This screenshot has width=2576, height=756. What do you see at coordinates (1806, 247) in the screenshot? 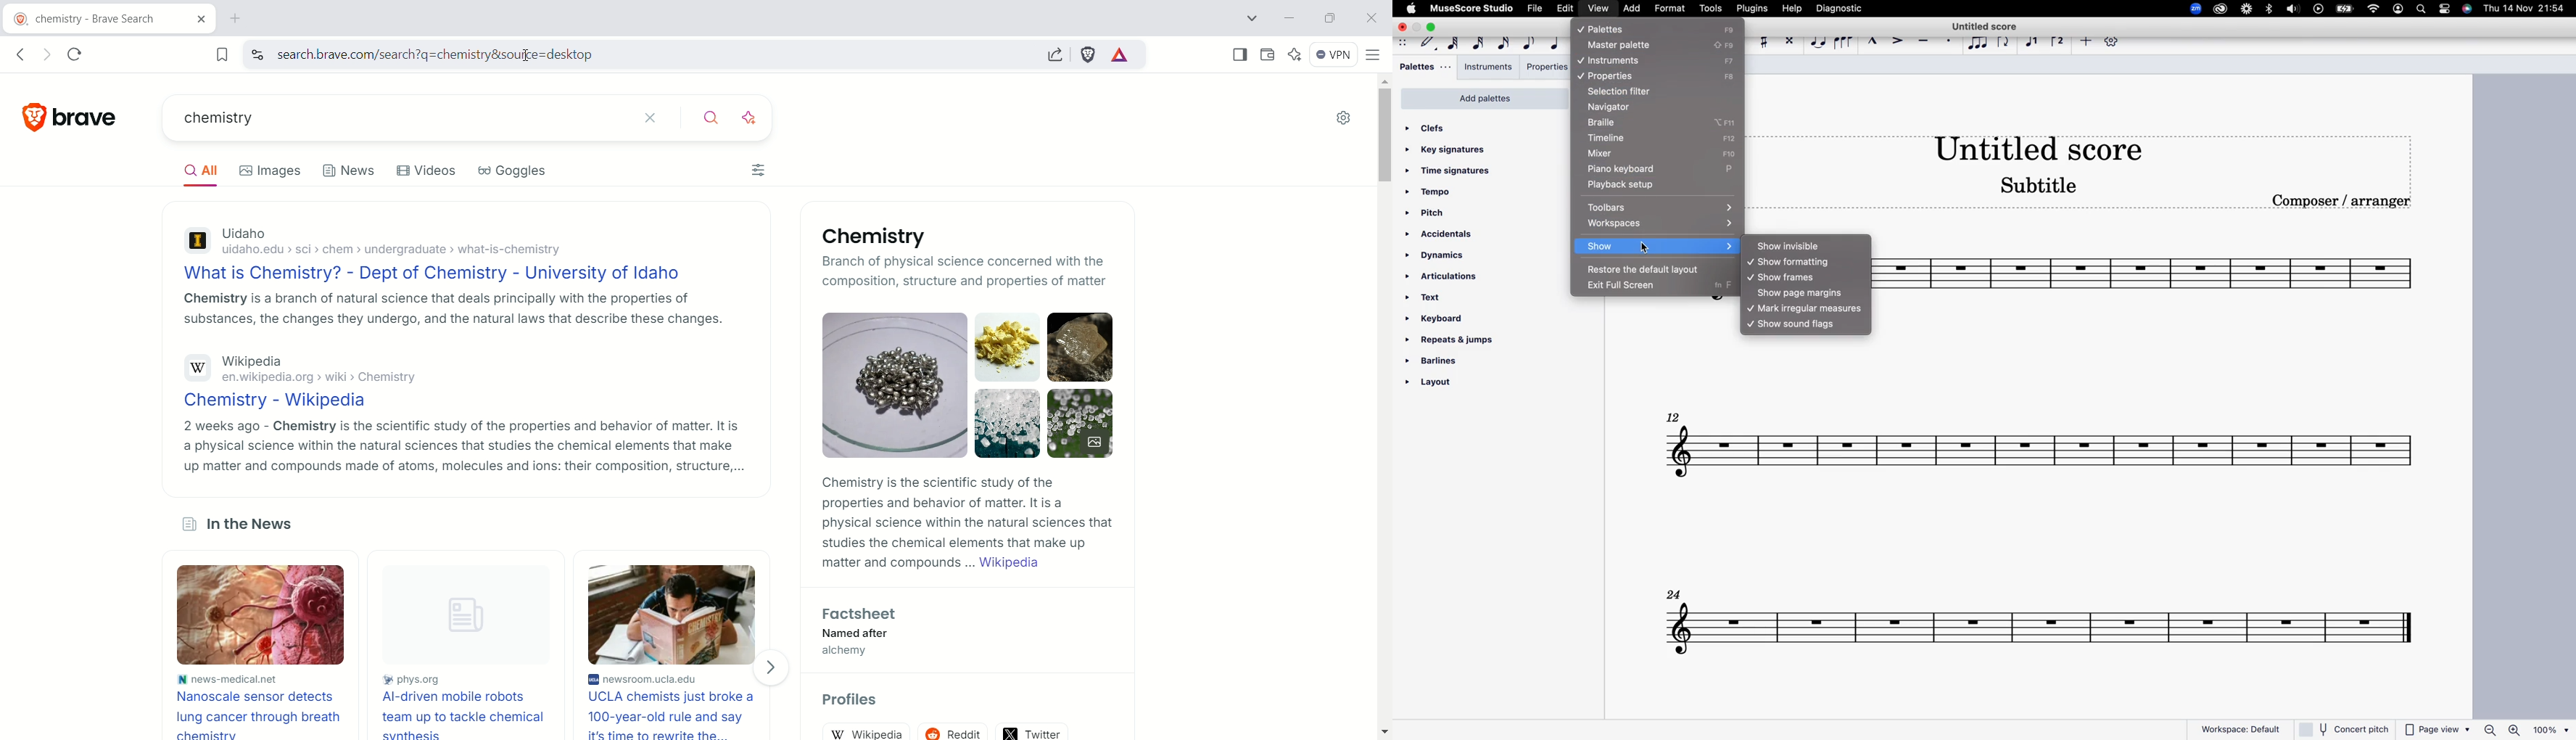
I see `show invisible` at bounding box center [1806, 247].